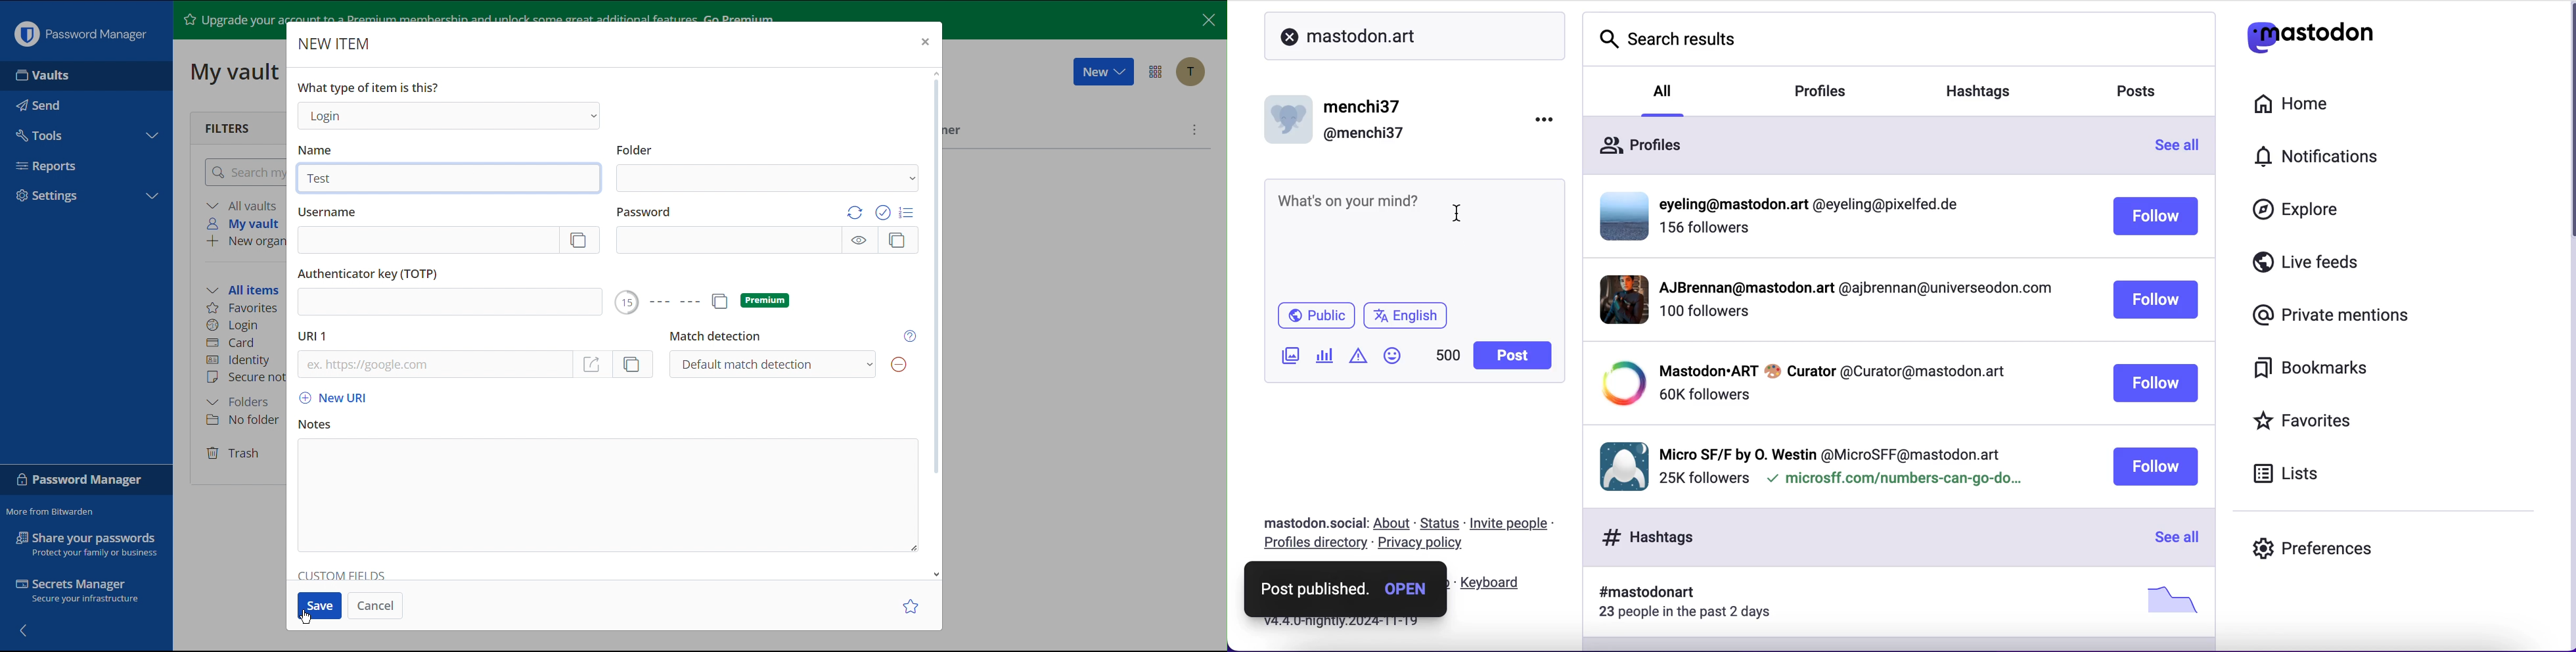  Describe the element at coordinates (242, 310) in the screenshot. I see `Favorites` at that location.